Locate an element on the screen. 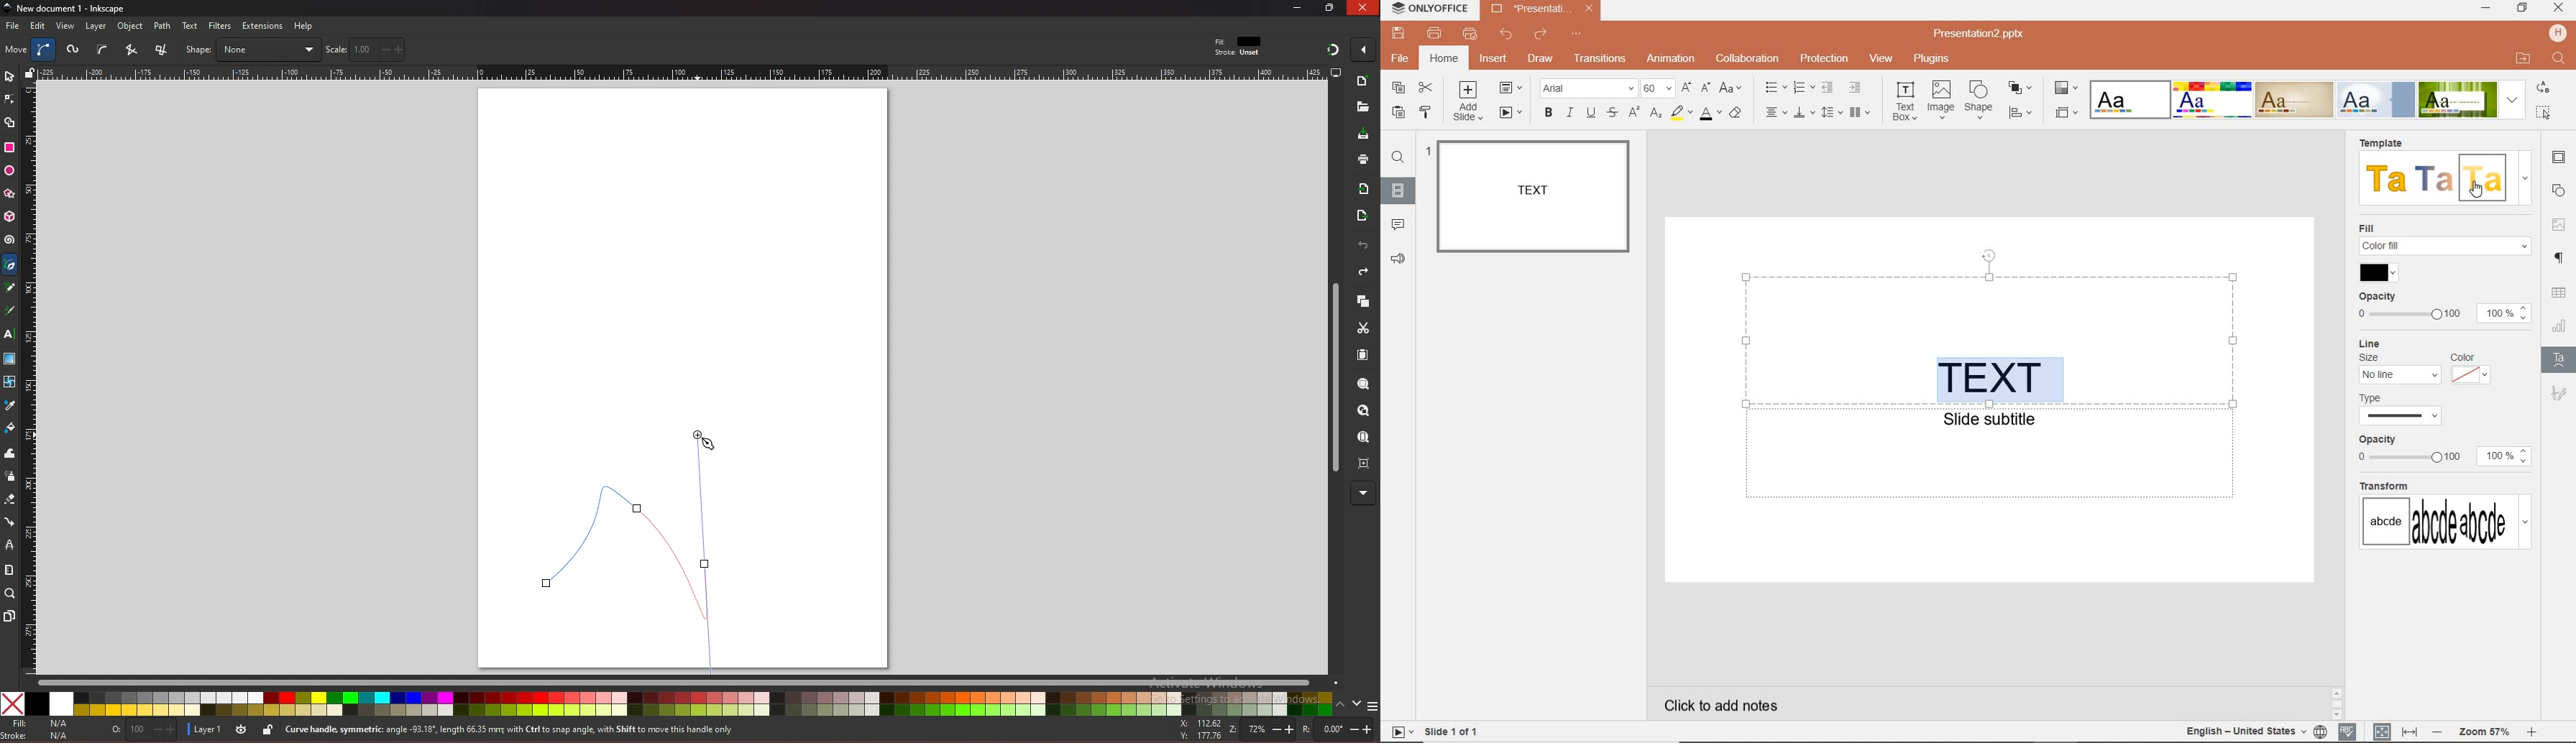 This screenshot has width=2576, height=756. line size is located at coordinates (2399, 369).